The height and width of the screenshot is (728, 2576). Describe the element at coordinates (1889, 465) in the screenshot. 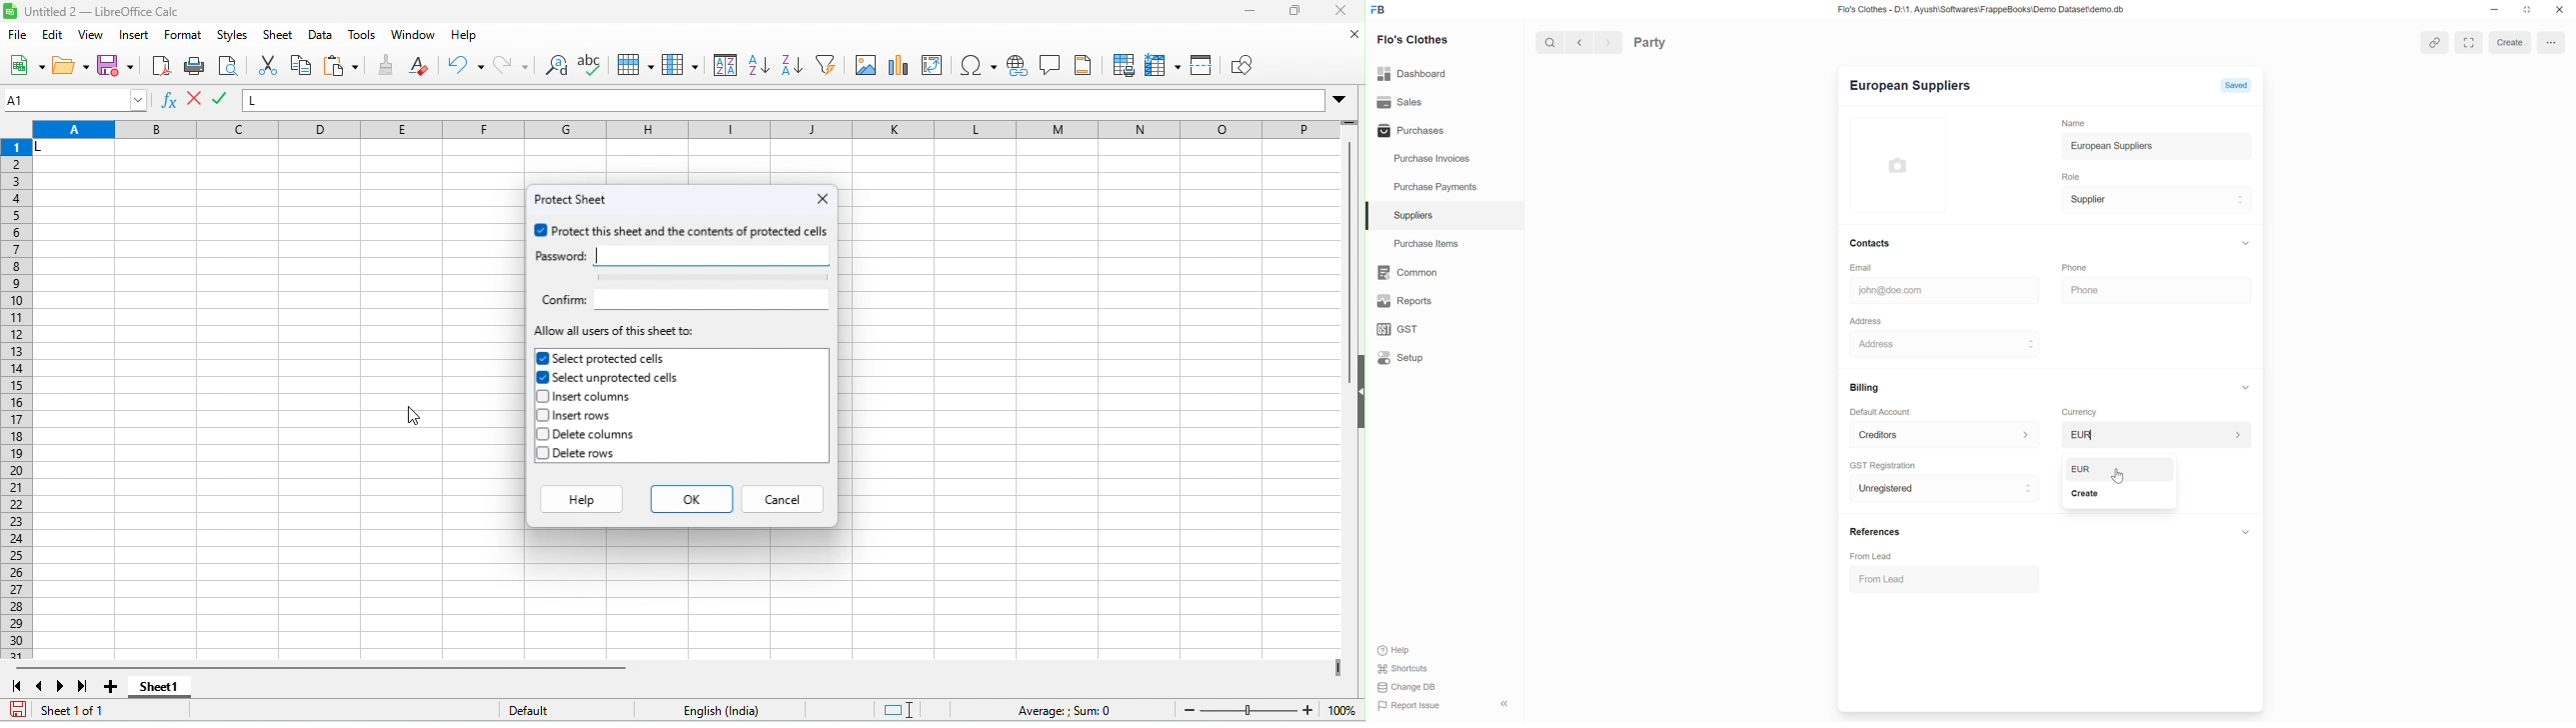

I see `GST Registration` at that location.